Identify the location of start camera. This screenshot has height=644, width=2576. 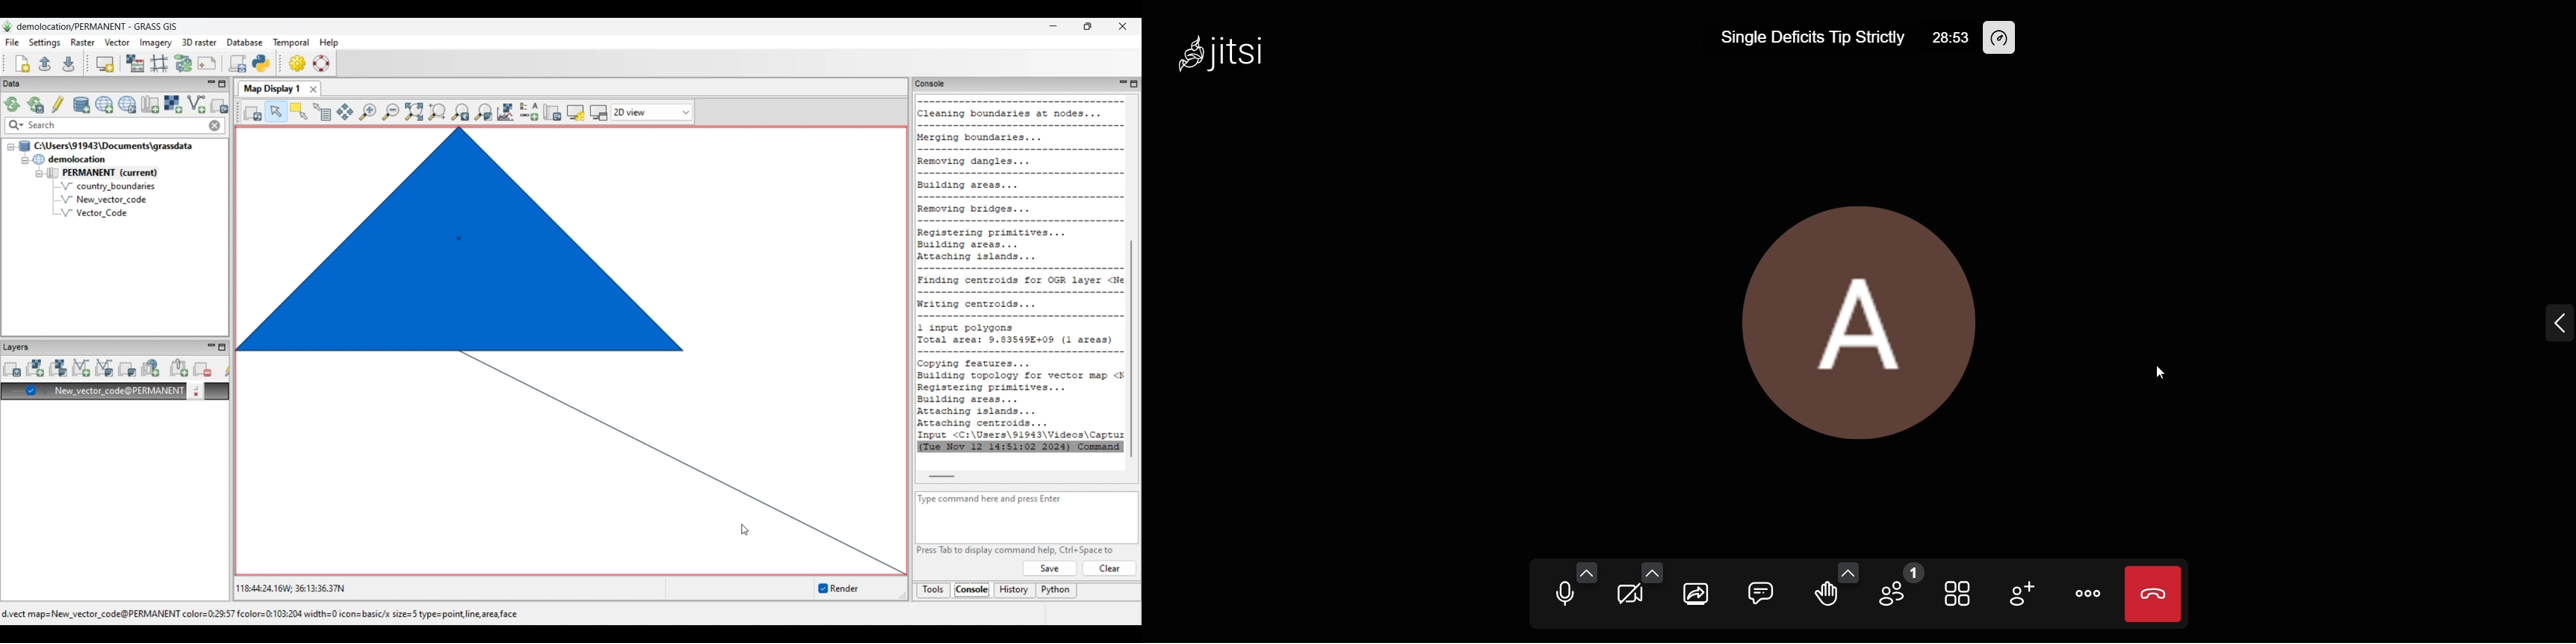
(1627, 598).